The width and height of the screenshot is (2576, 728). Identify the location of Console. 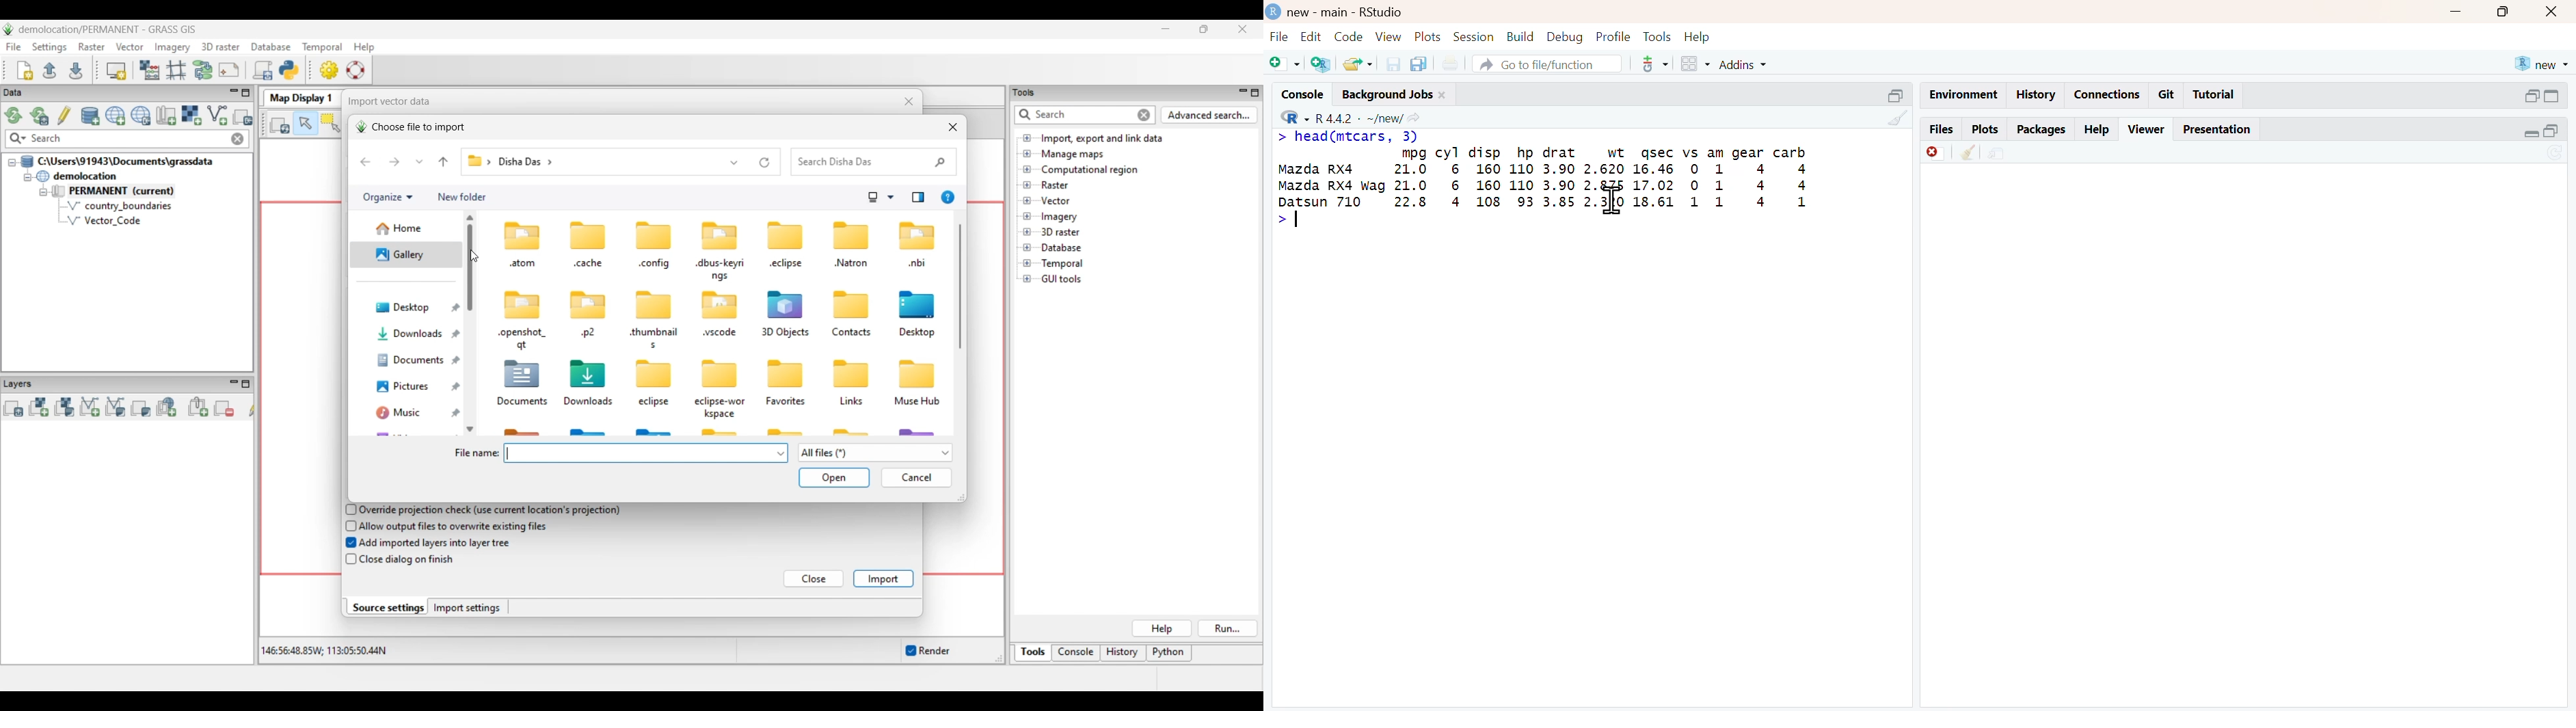
(1298, 91).